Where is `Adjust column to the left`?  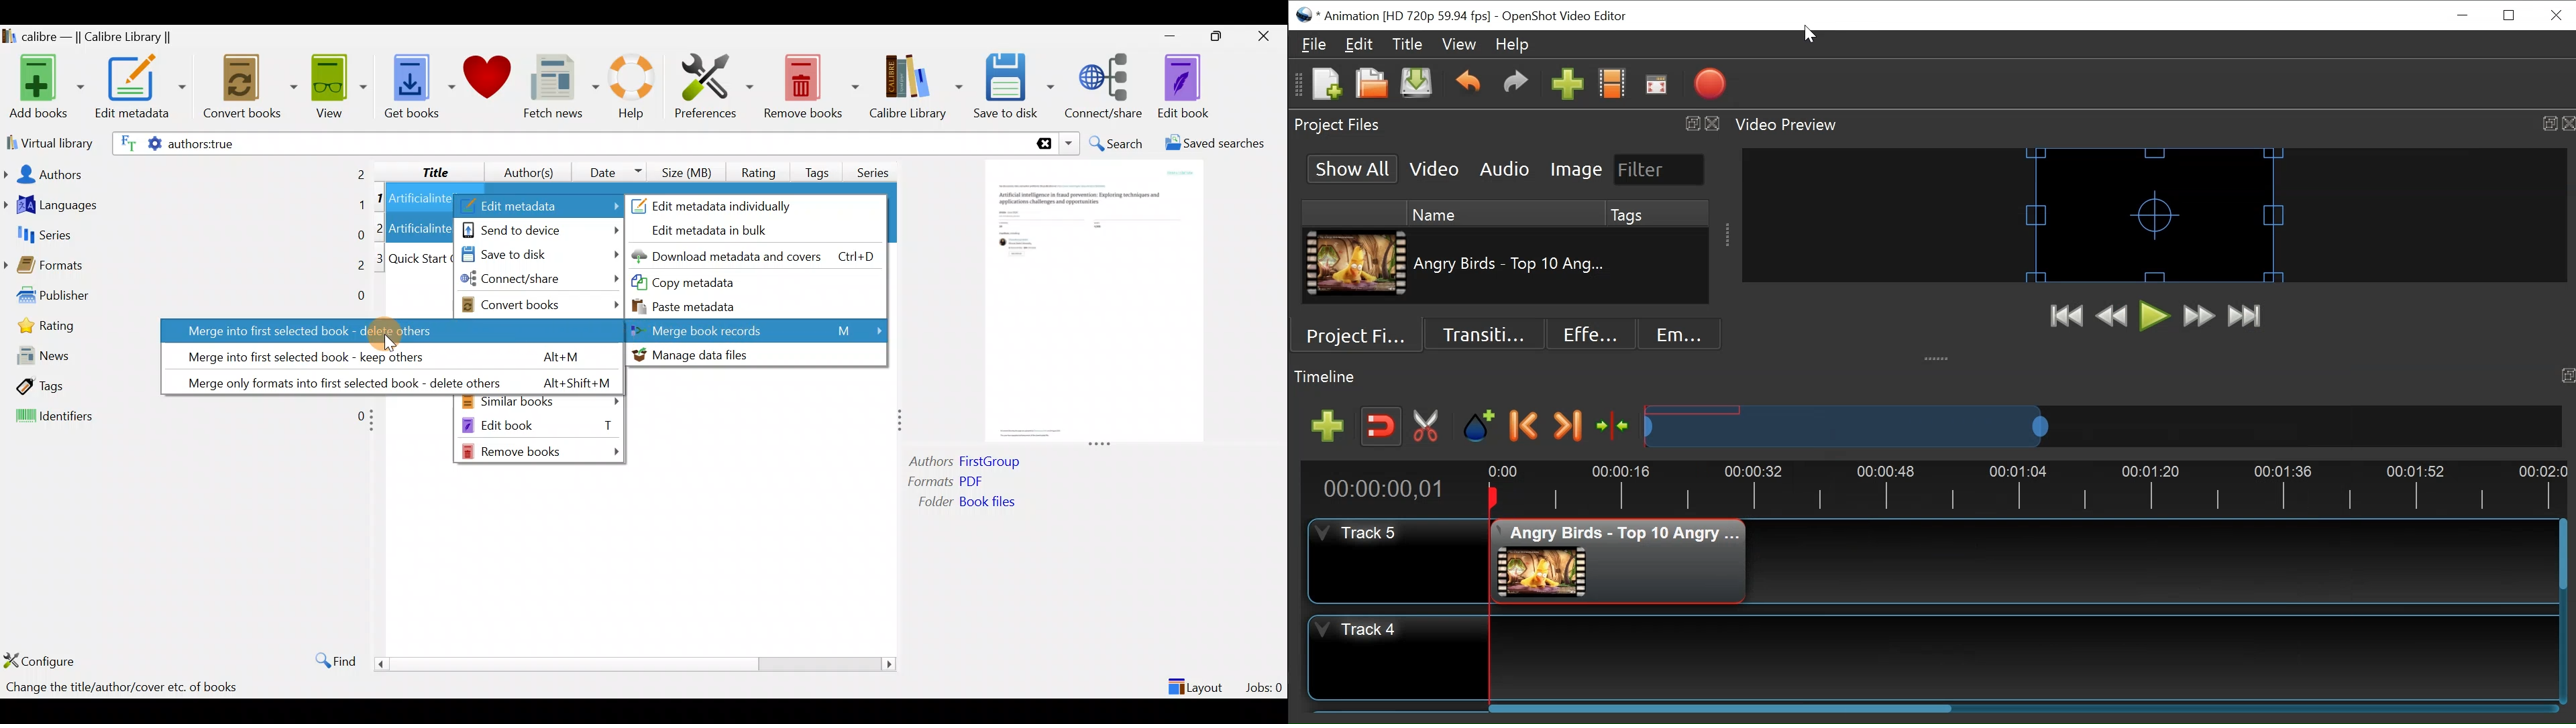
Adjust column to the left is located at coordinates (376, 424).